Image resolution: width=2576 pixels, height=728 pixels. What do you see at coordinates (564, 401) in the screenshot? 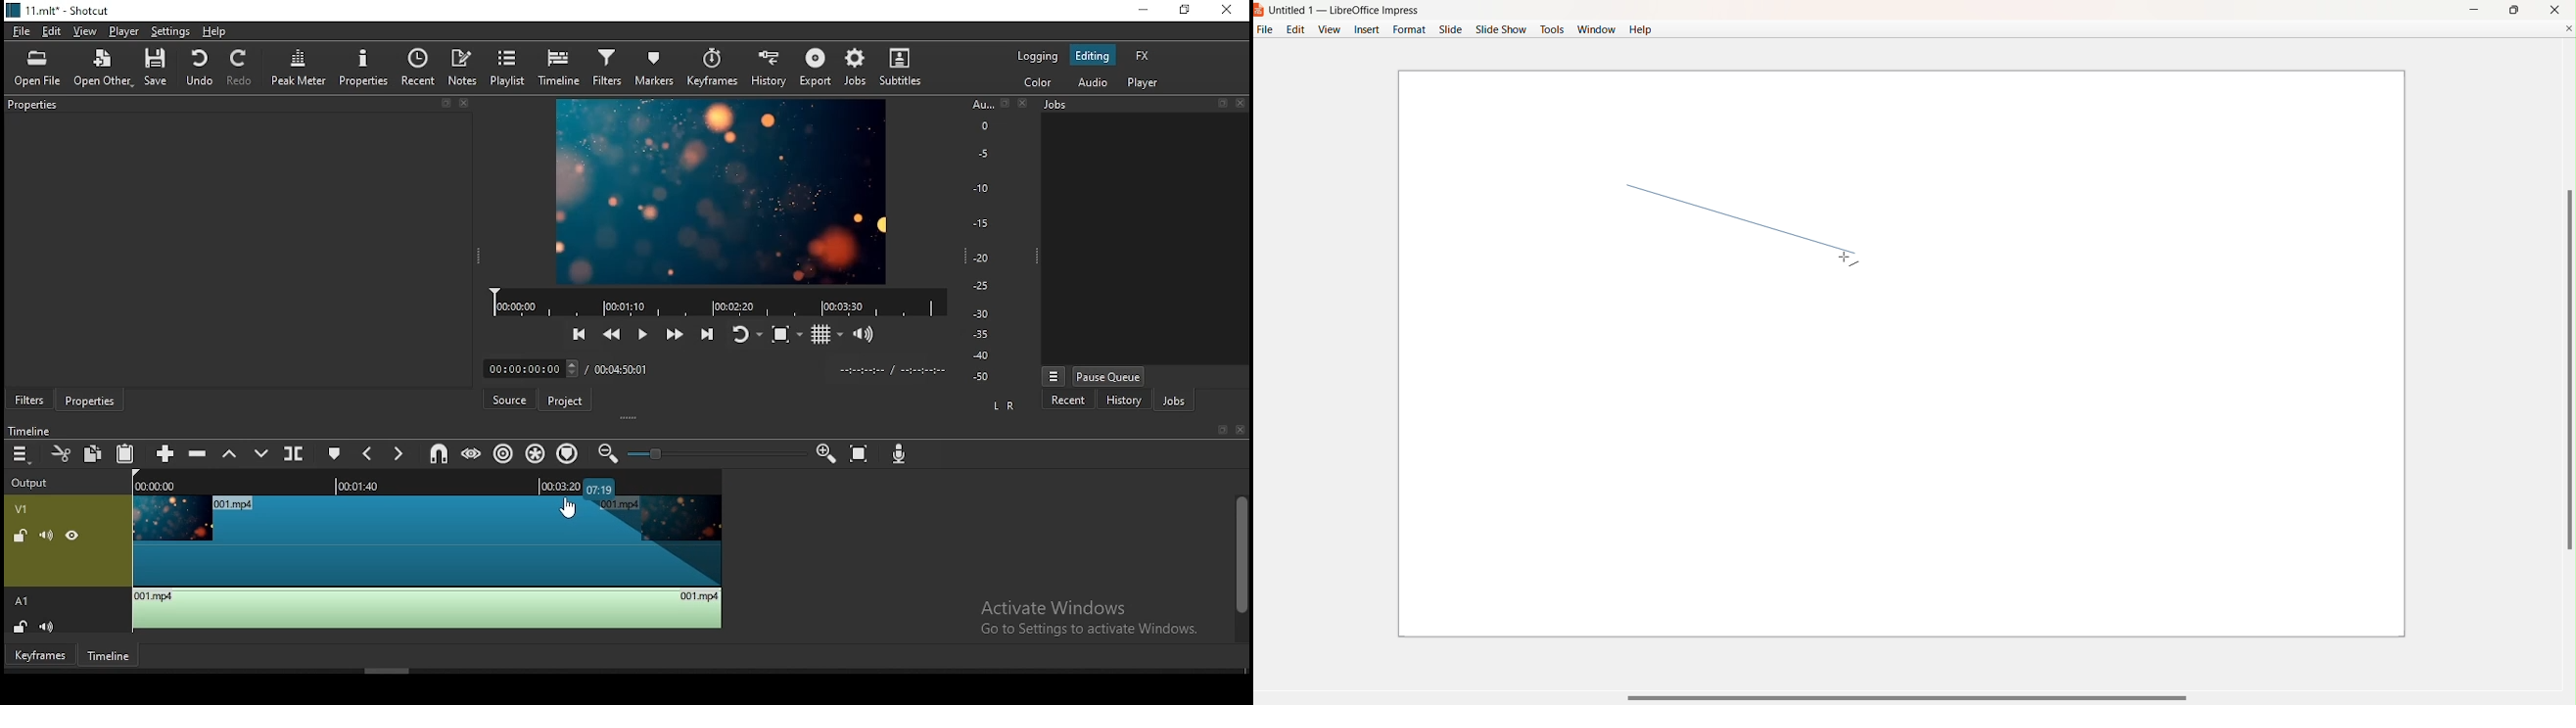
I see `project` at bounding box center [564, 401].